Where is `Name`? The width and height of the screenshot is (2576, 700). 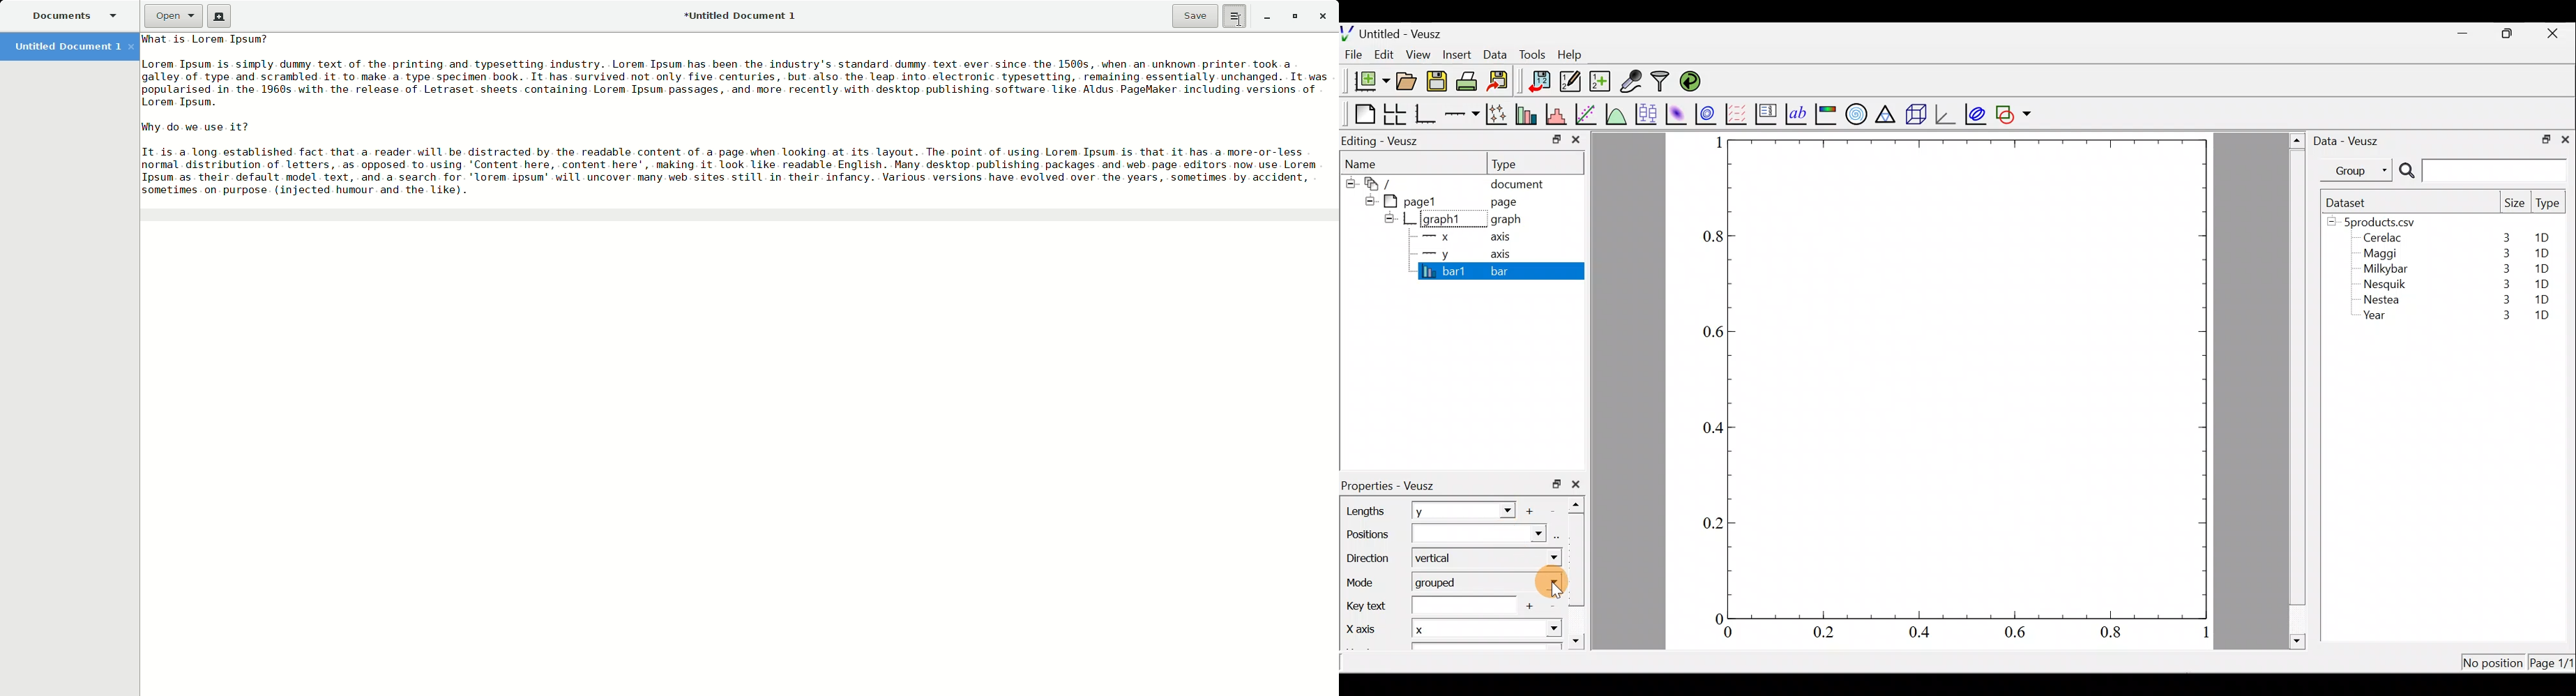 Name is located at coordinates (1369, 162).